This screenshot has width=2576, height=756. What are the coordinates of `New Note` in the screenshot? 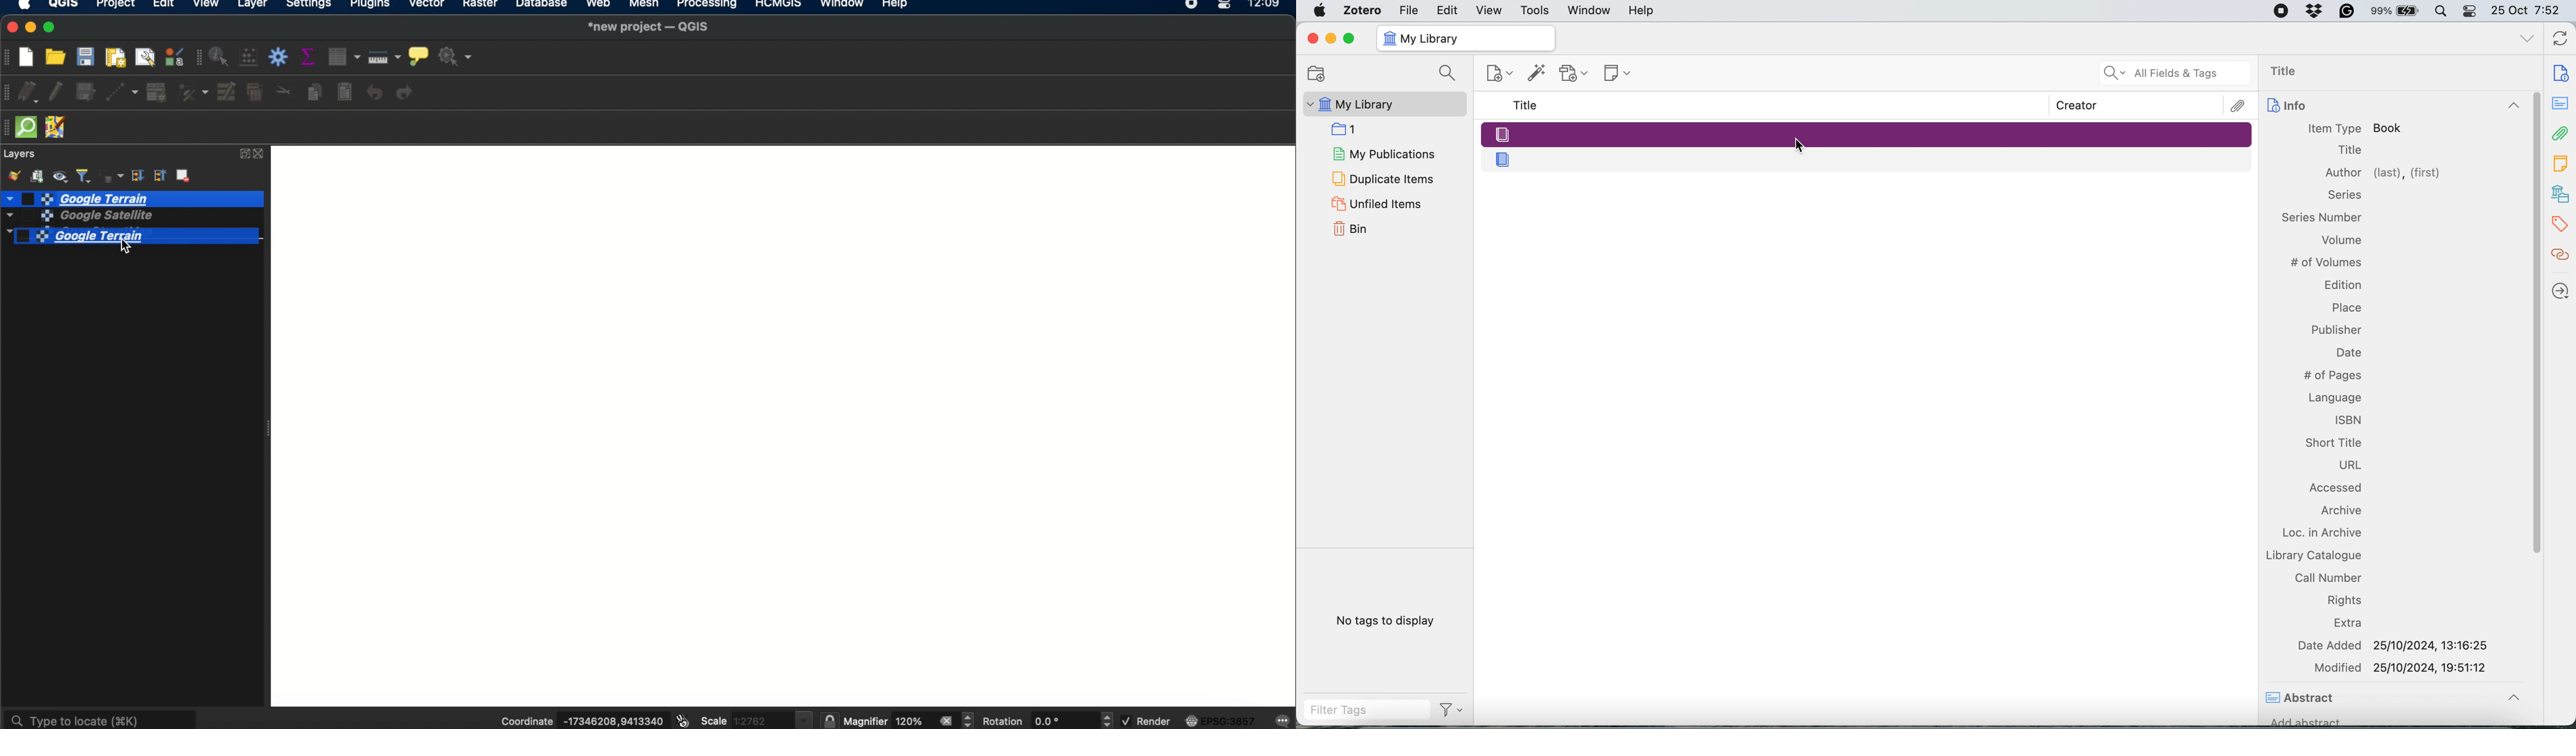 It's located at (1618, 74).